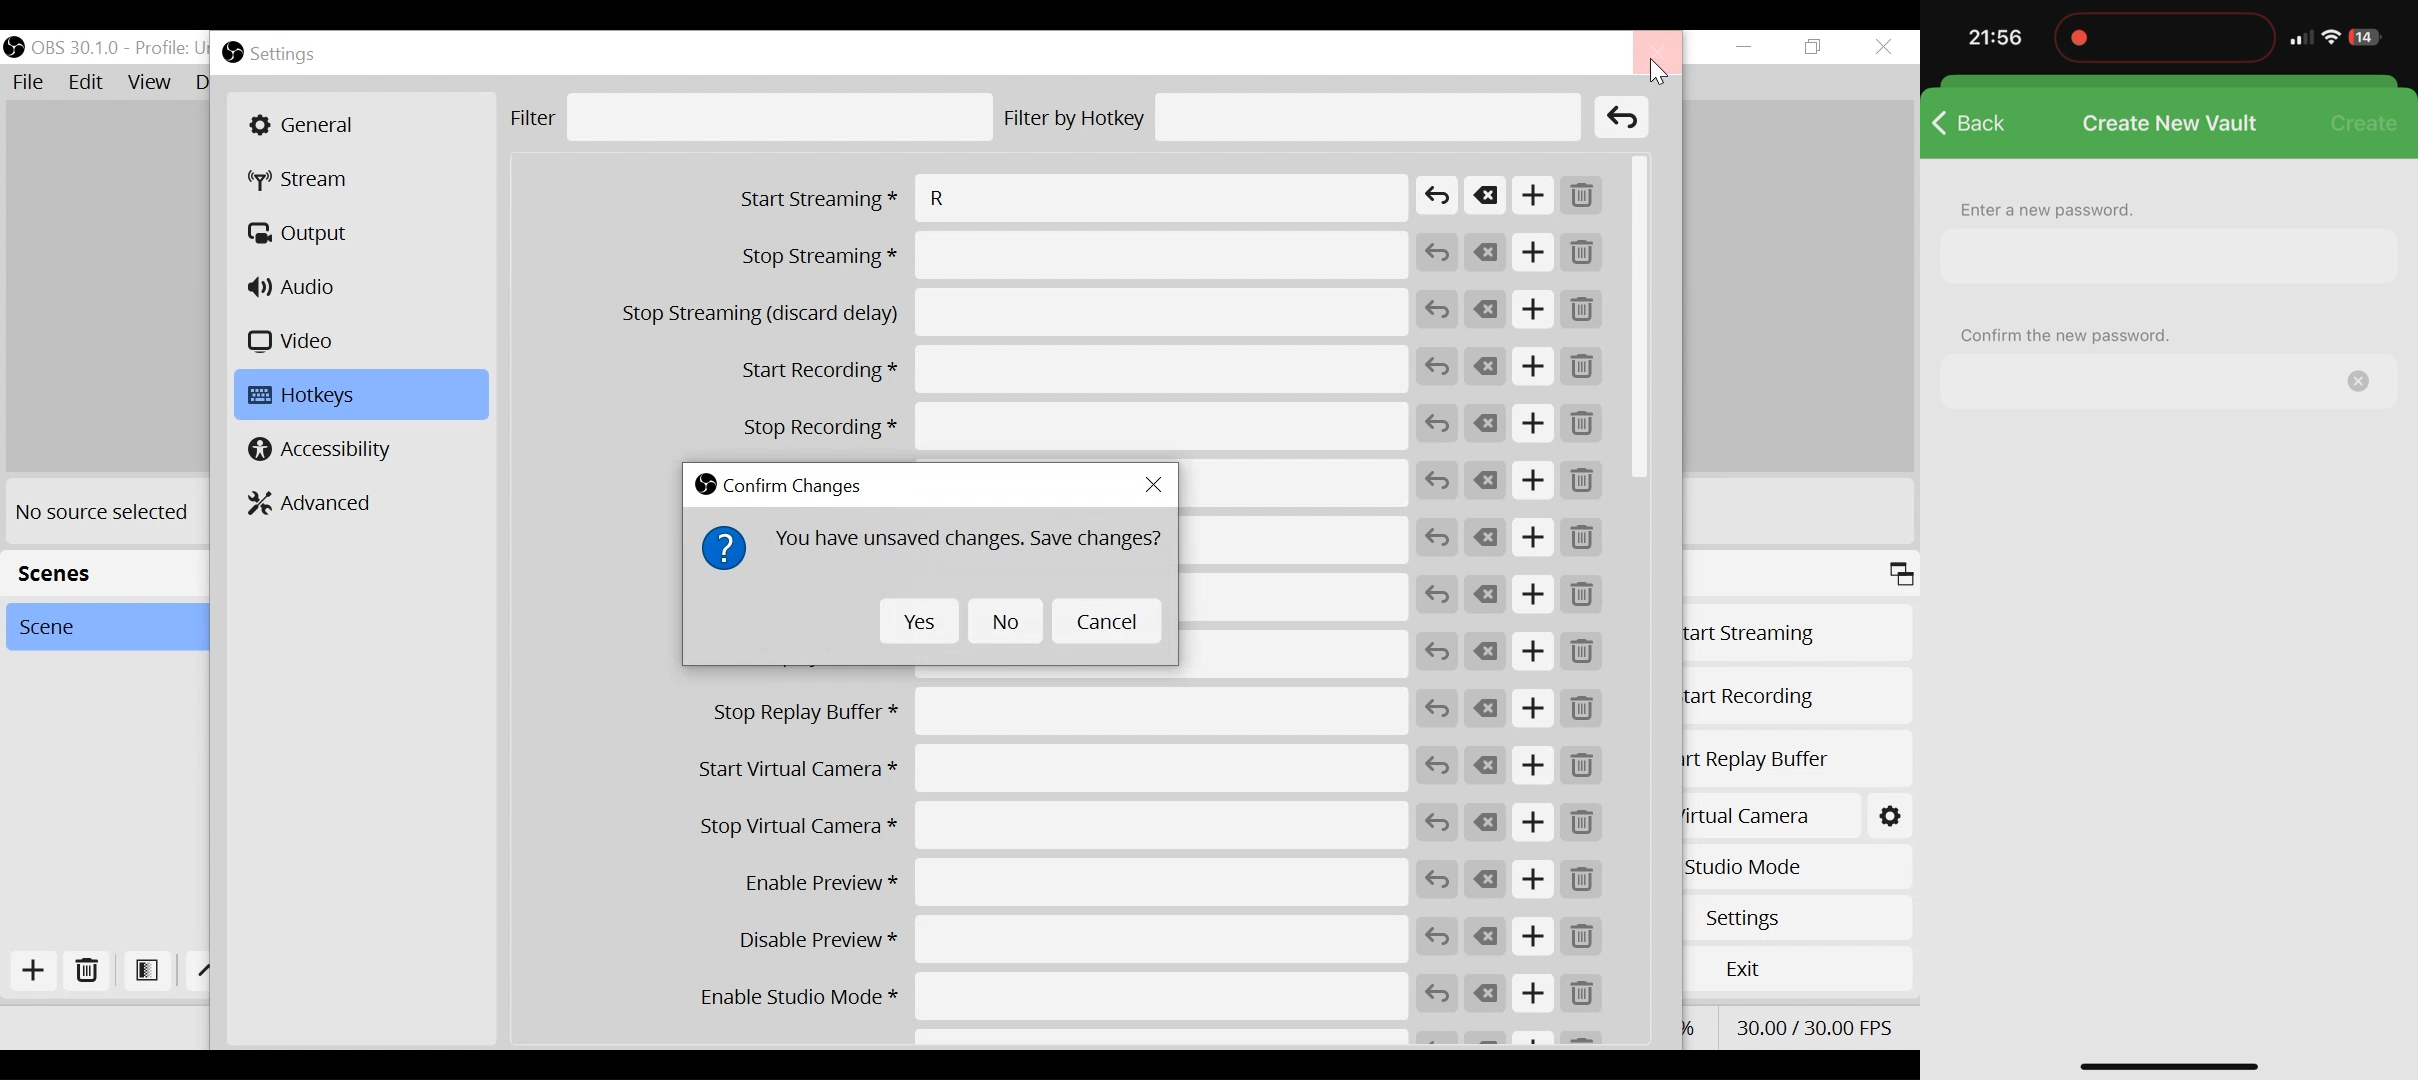  I want to click on Yes, so click(916, 621).